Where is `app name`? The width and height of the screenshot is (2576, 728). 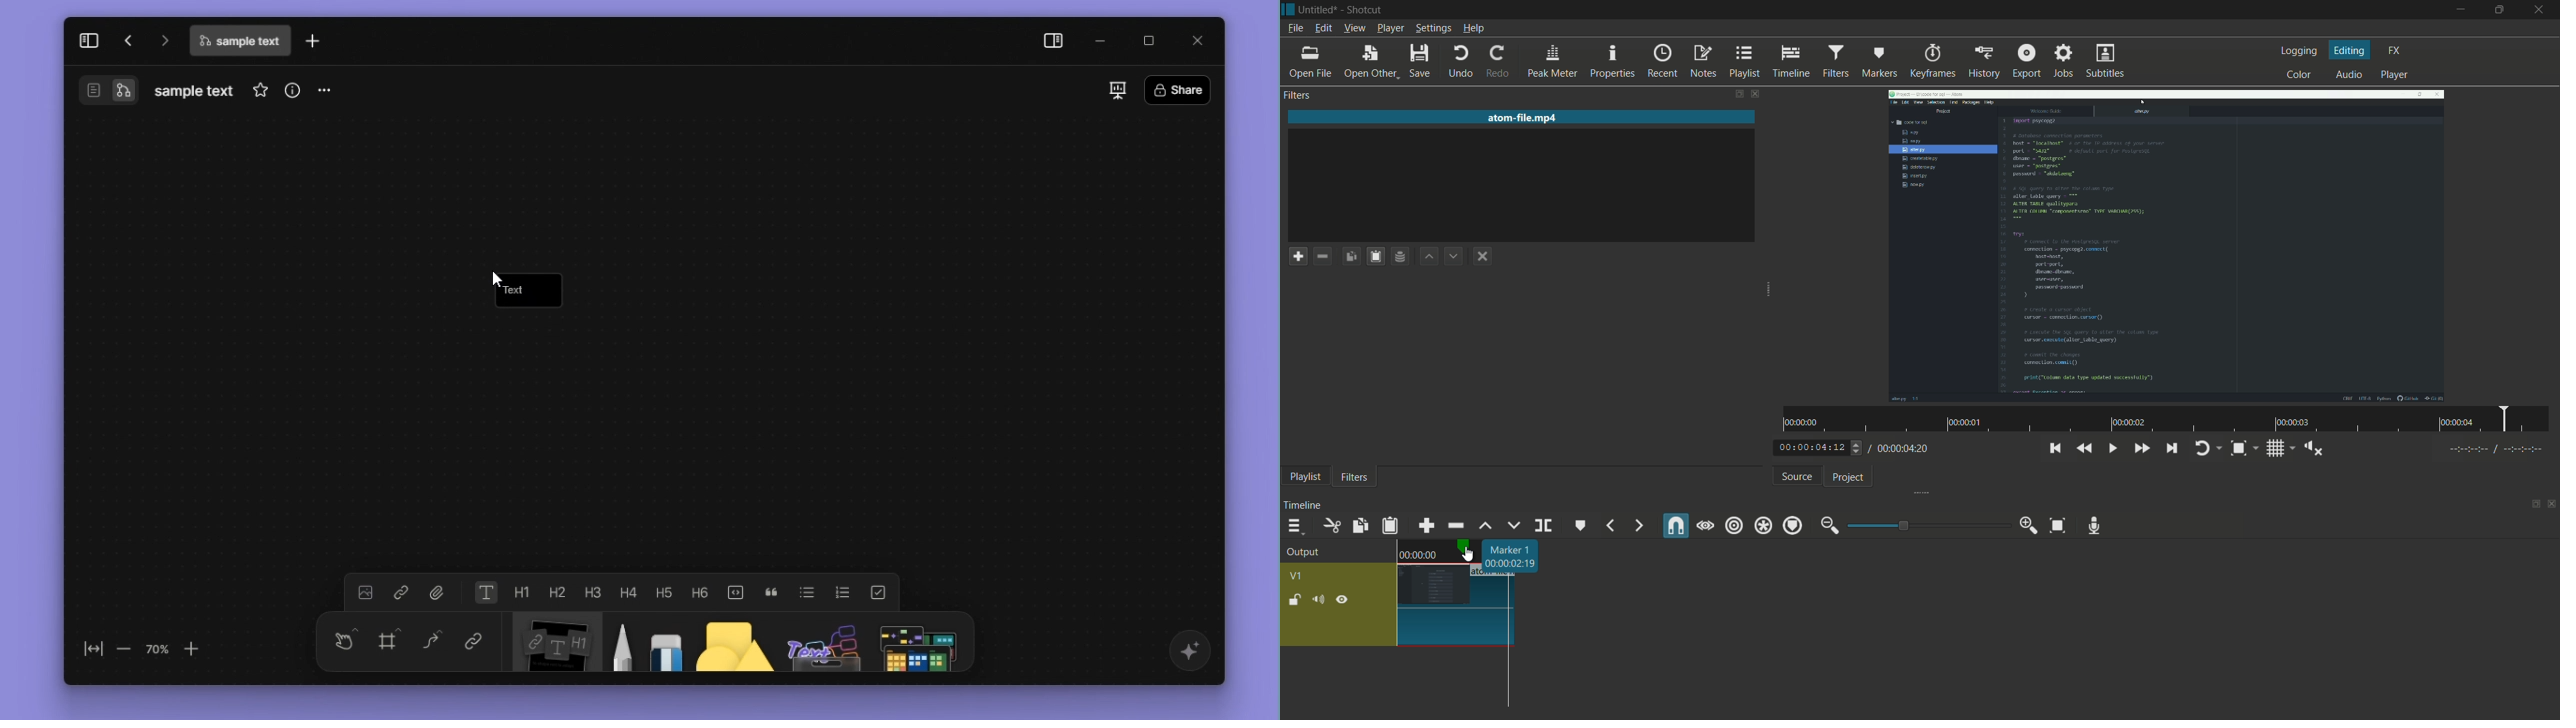
app name is located at coordinates (1364, 10).